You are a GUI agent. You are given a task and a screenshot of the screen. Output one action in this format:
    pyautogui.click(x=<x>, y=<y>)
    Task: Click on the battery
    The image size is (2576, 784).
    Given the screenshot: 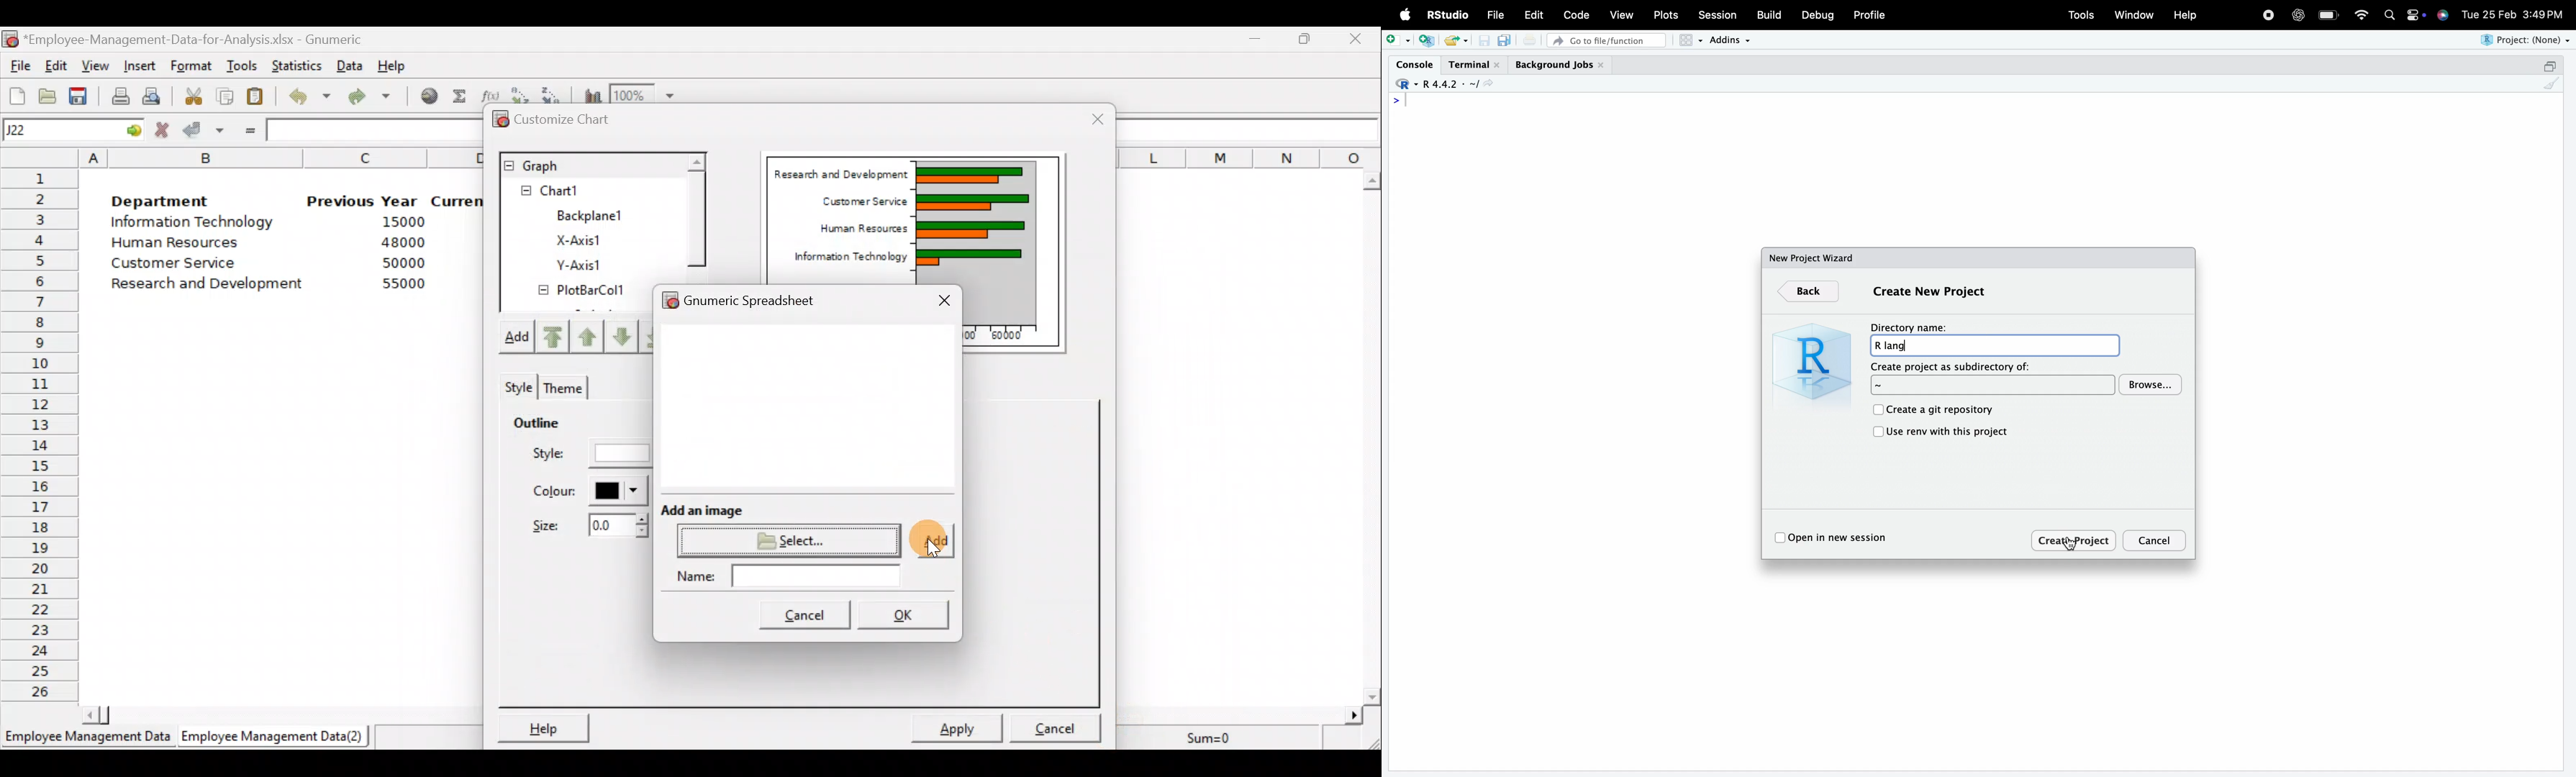 What is the action you would take?
    pyautogui.click(x=2328, y=15)
    